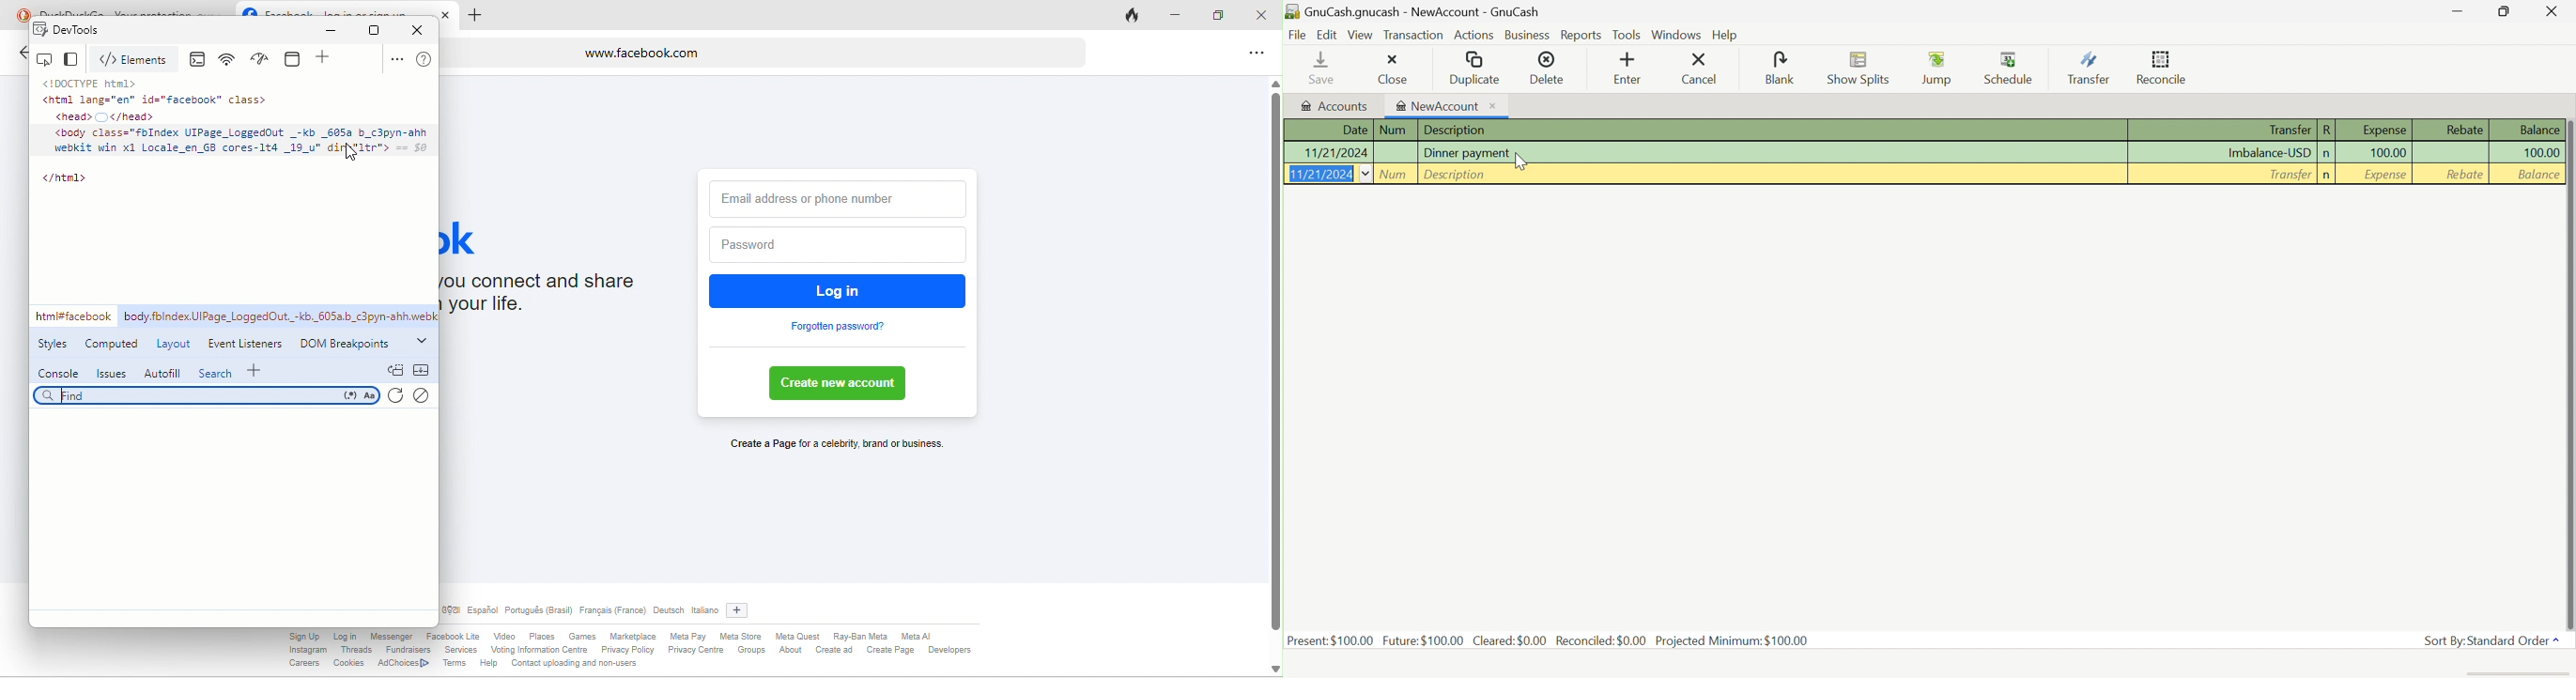 The width and height of the screenshot is (2576, 700). What do you see at coordinates (1423, 640) in the screenshot?
I see `Future: $100.00` at bounding box center [1423, 640].